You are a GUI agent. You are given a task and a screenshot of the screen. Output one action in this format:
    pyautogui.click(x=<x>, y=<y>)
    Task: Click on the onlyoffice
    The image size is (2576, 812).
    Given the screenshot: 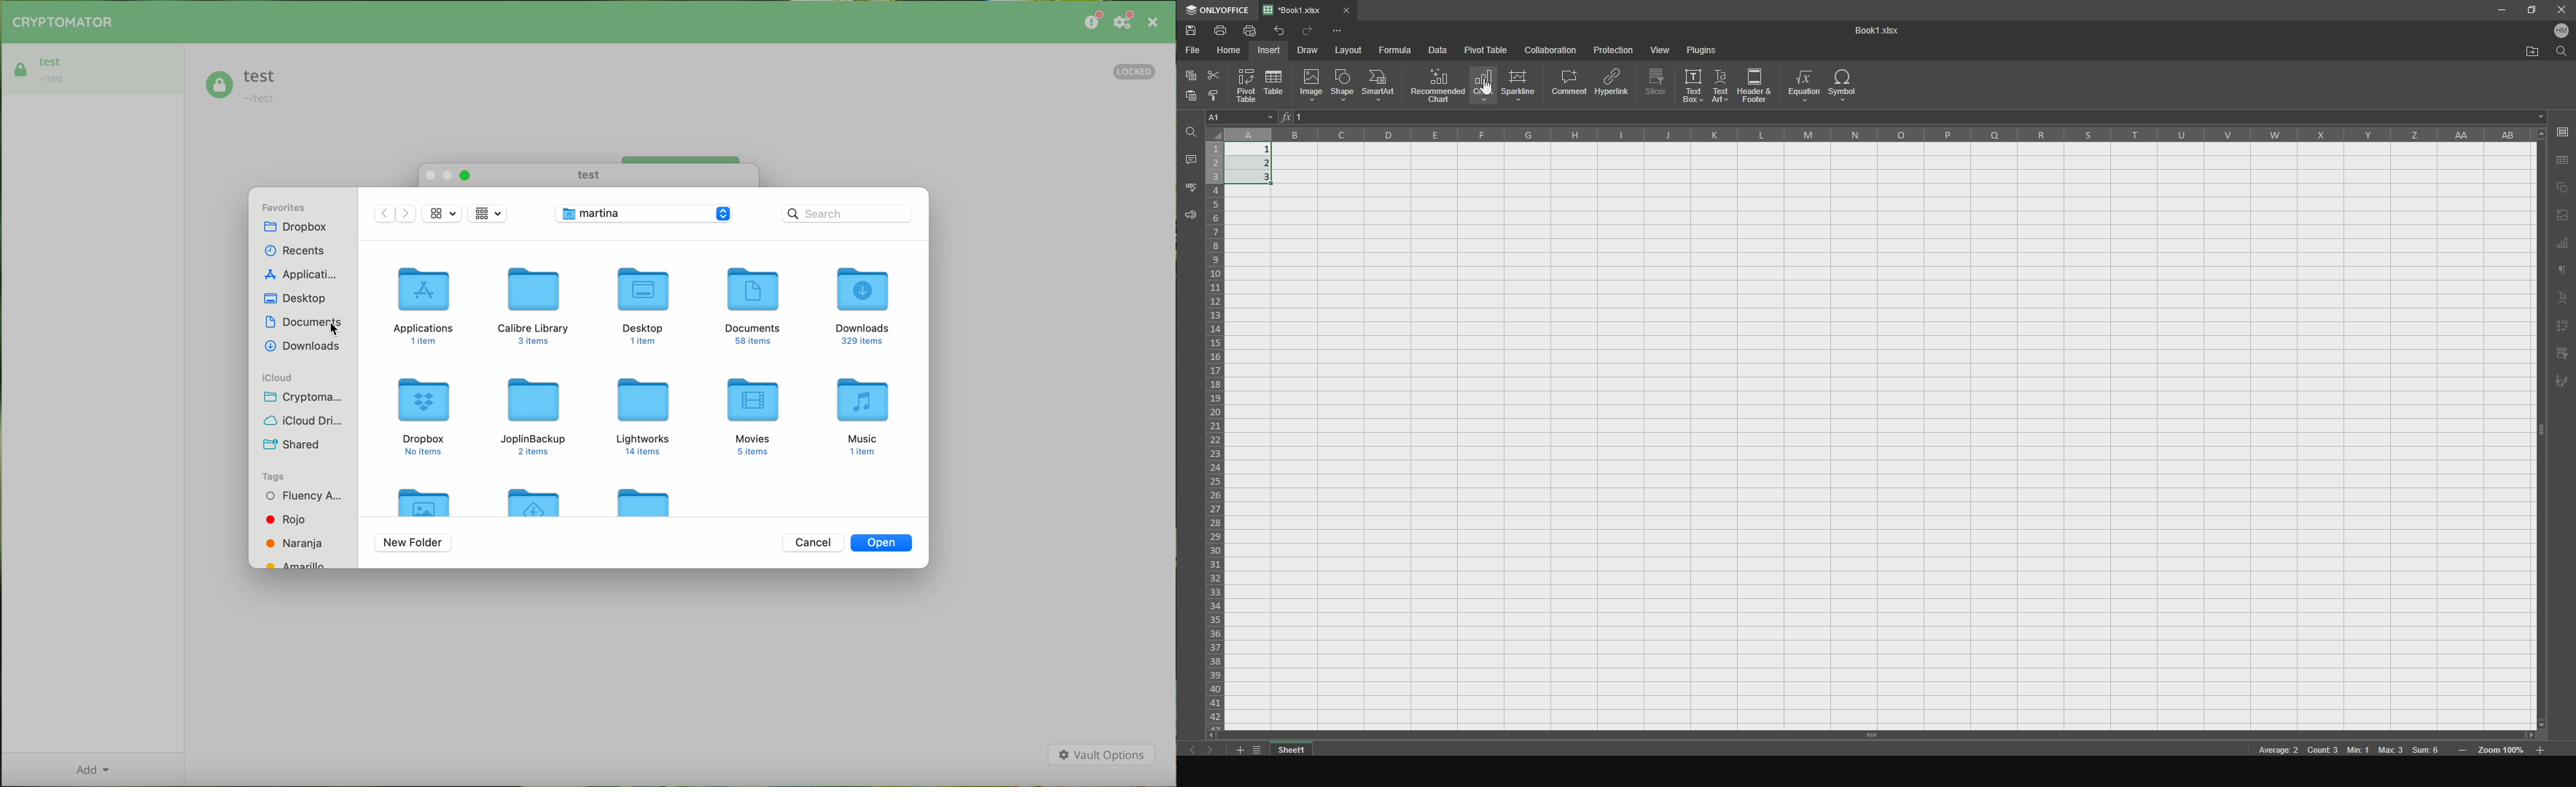 What is the action you would take?
    pyautogui.click(x=1215, y=9)
    